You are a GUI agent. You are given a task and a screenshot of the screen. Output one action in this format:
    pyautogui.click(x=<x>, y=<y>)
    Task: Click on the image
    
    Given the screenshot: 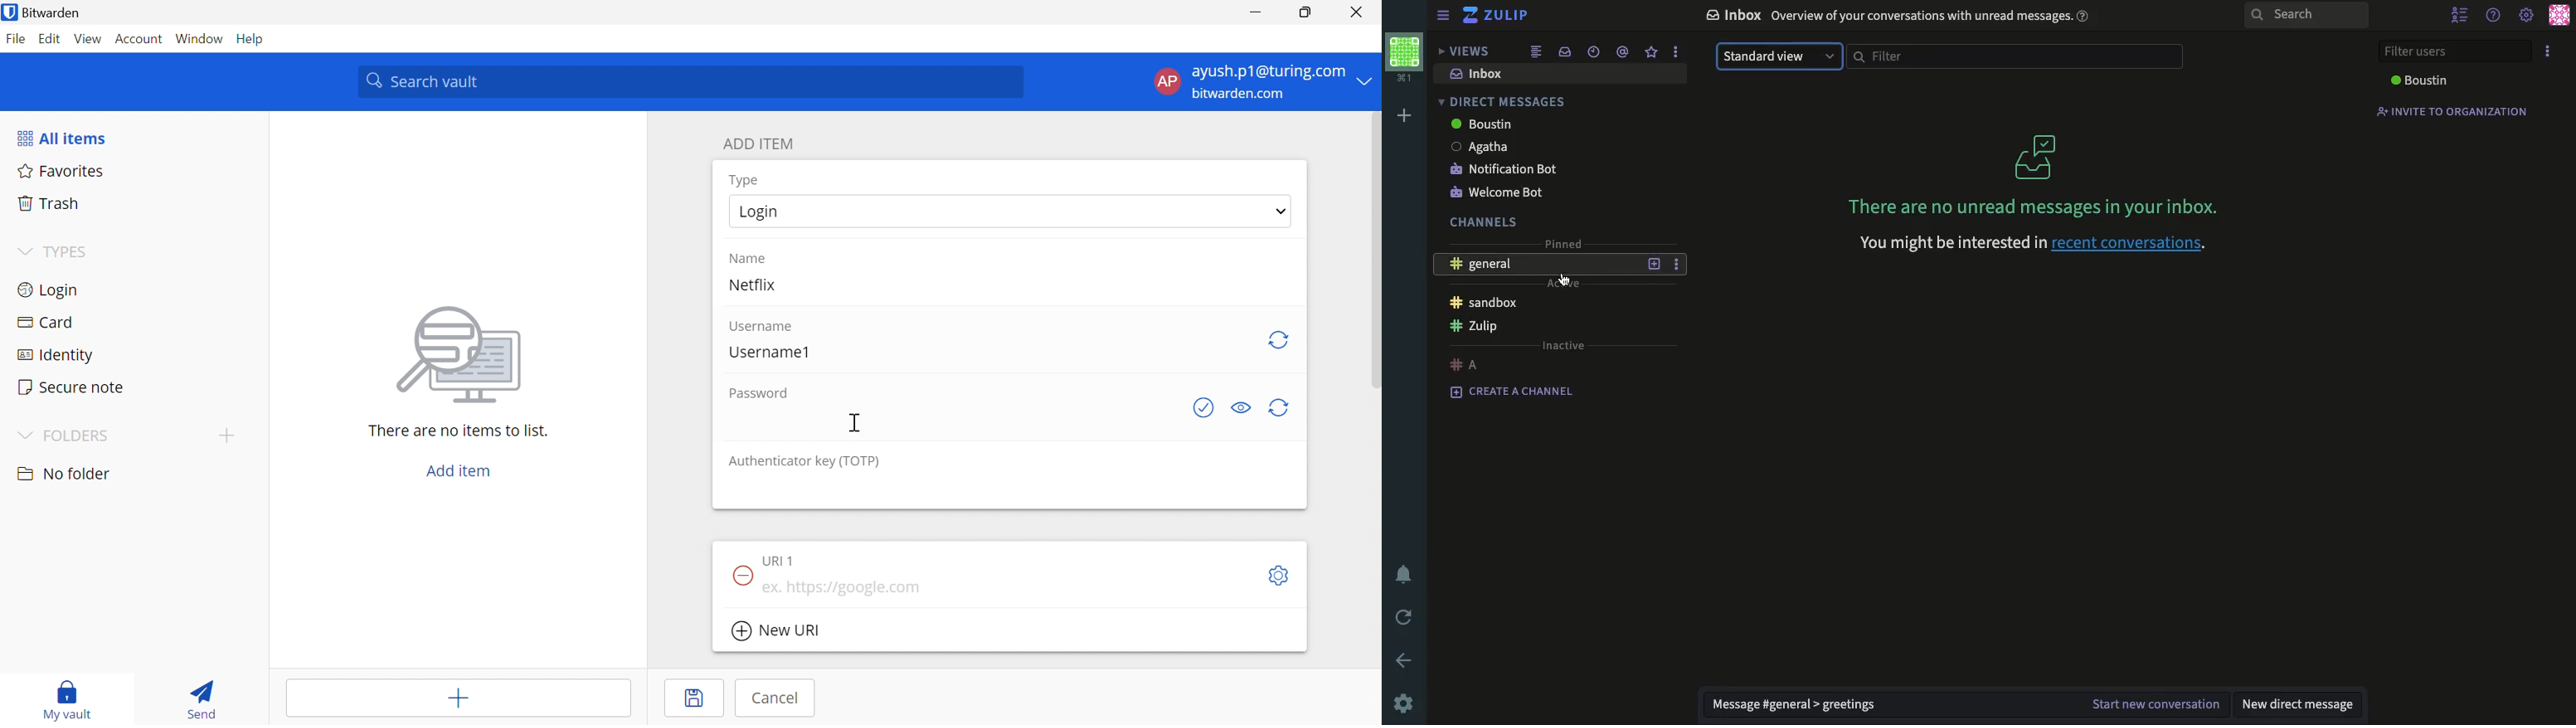 What is the action you would take?
    pyautogui.click(x=453, y=359)
    